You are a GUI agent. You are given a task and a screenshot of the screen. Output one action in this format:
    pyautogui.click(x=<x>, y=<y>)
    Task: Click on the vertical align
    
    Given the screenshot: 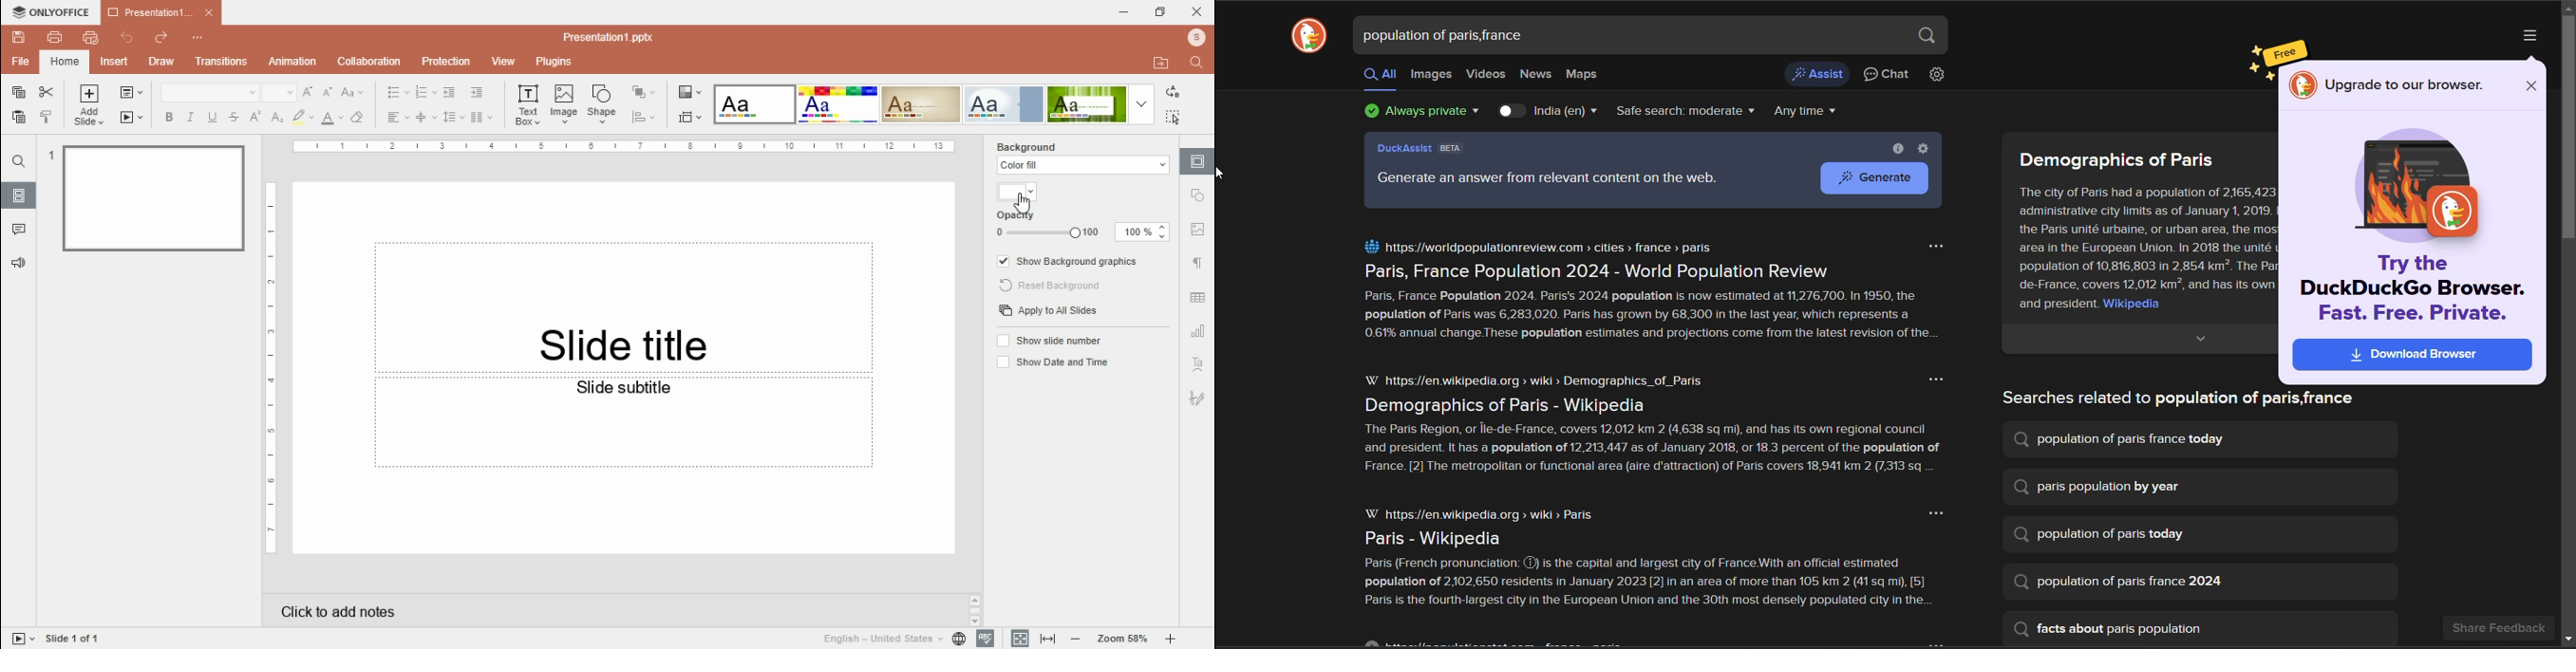 What is the action you would take?
    pyautogui.click(x=425, y=118)
    